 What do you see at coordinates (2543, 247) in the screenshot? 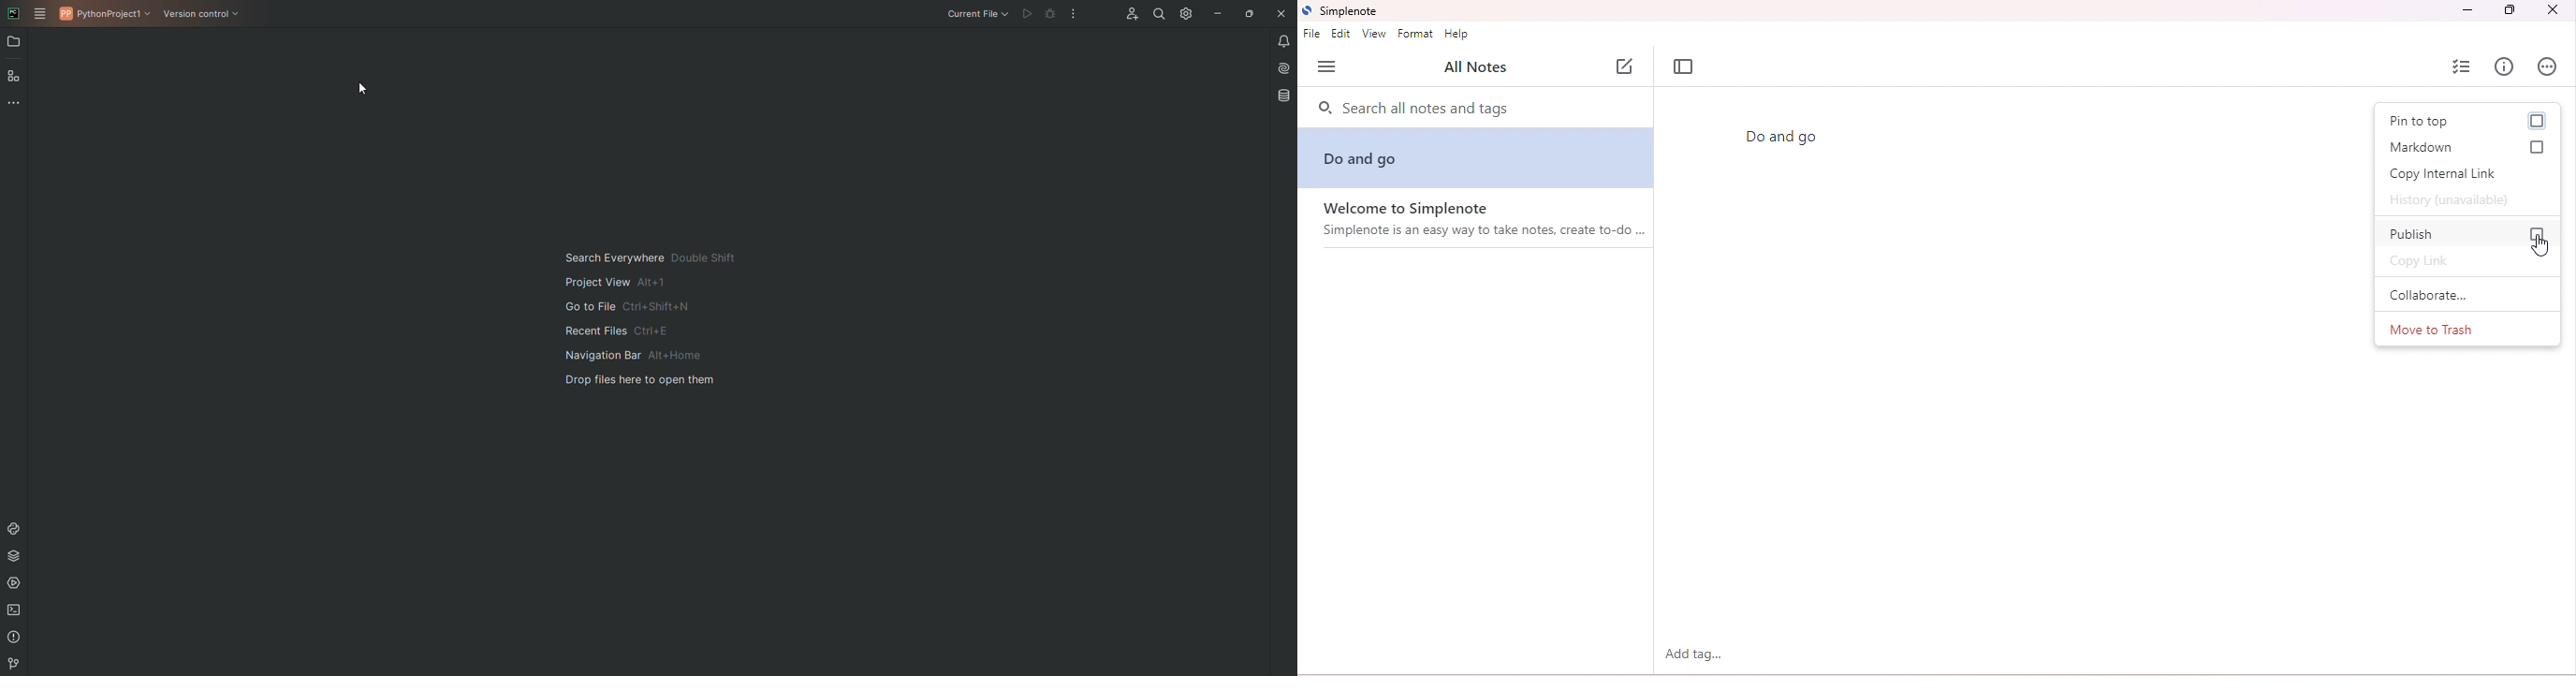
I see `cursor` at bounding box center [2543, 247].